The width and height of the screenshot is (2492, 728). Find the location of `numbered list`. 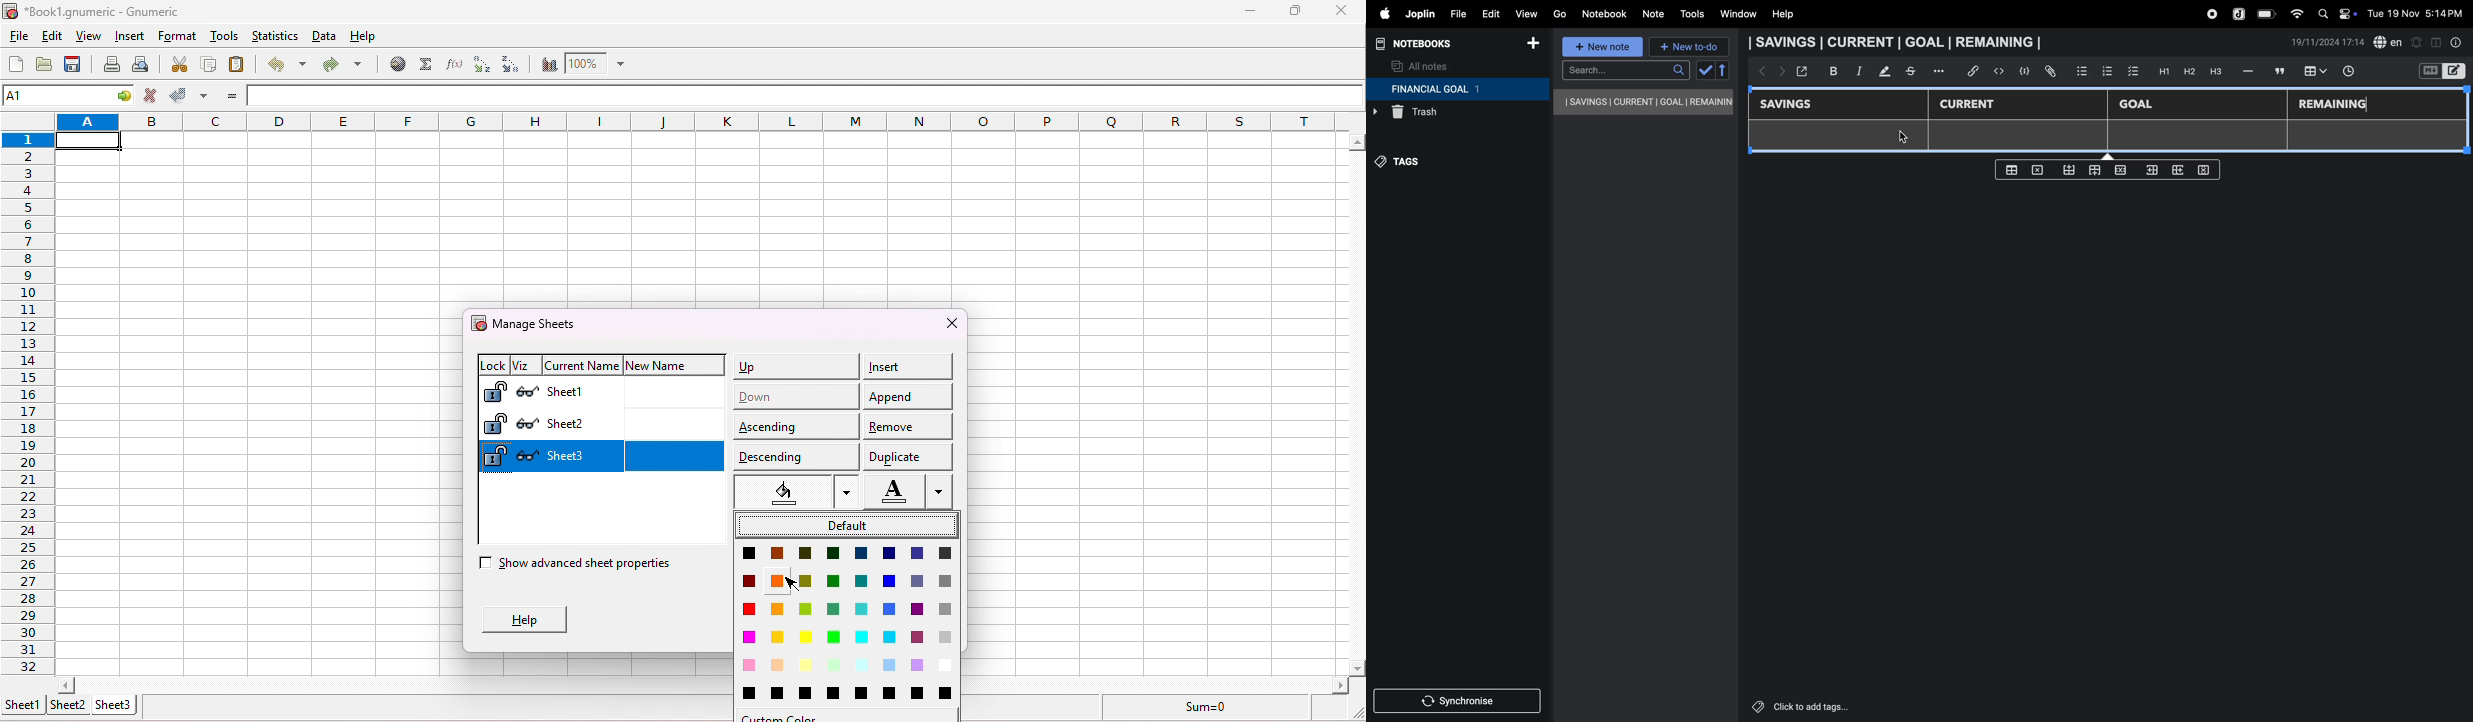

numbered list is located at coordinates (2107, 71).